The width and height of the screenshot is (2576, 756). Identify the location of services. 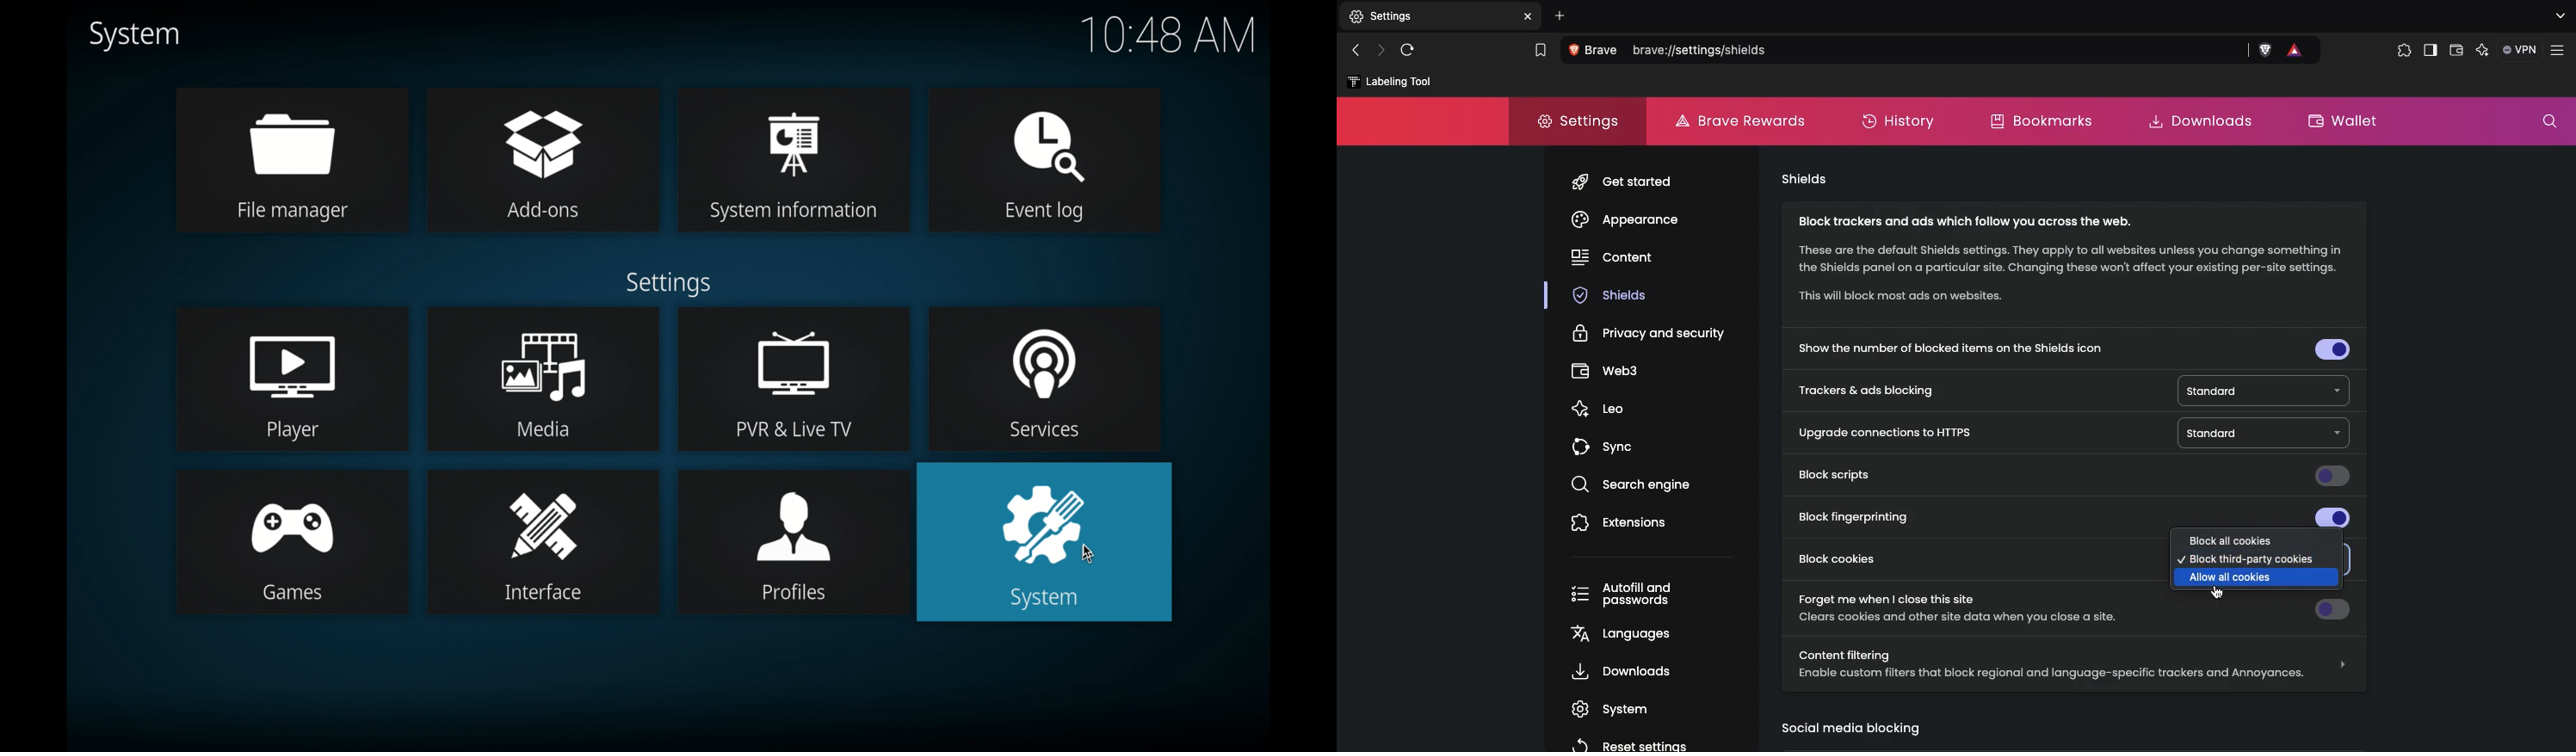
(1045, 377).